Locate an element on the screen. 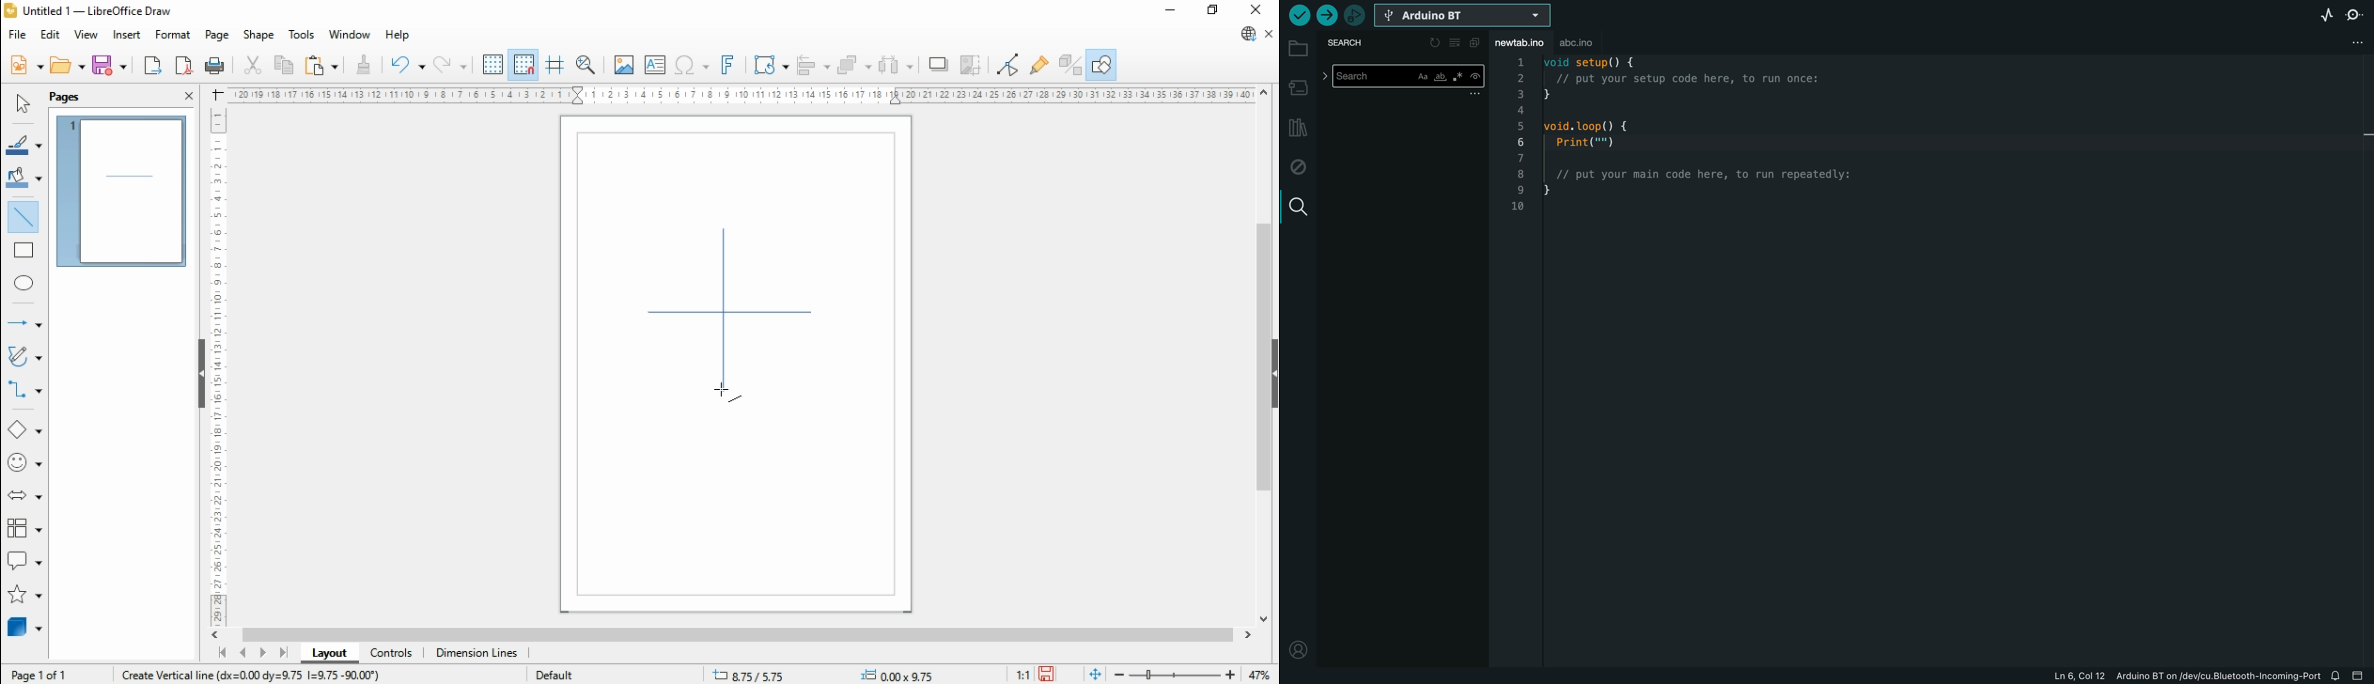 The height and width of the screenshot is (700, 2380). callout shapes is located at coordinates (25, 560).